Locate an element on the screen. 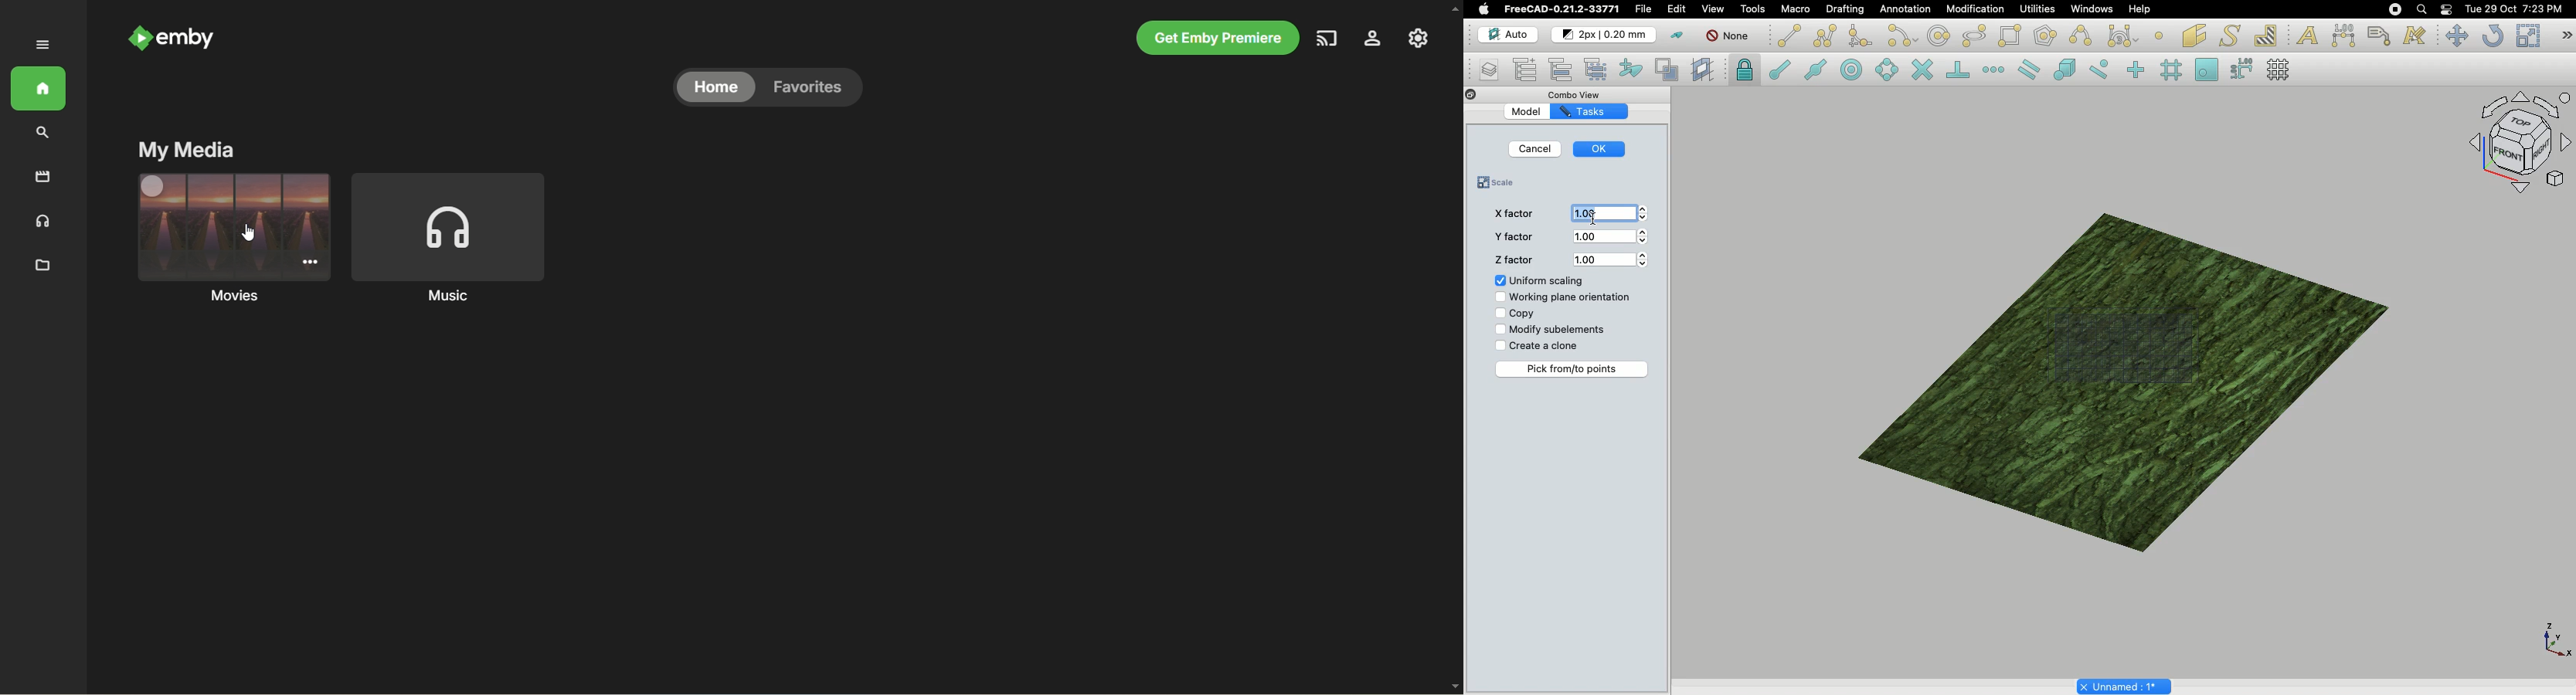 The image size is (2576, 700). search is located at coordinates (47, 133).